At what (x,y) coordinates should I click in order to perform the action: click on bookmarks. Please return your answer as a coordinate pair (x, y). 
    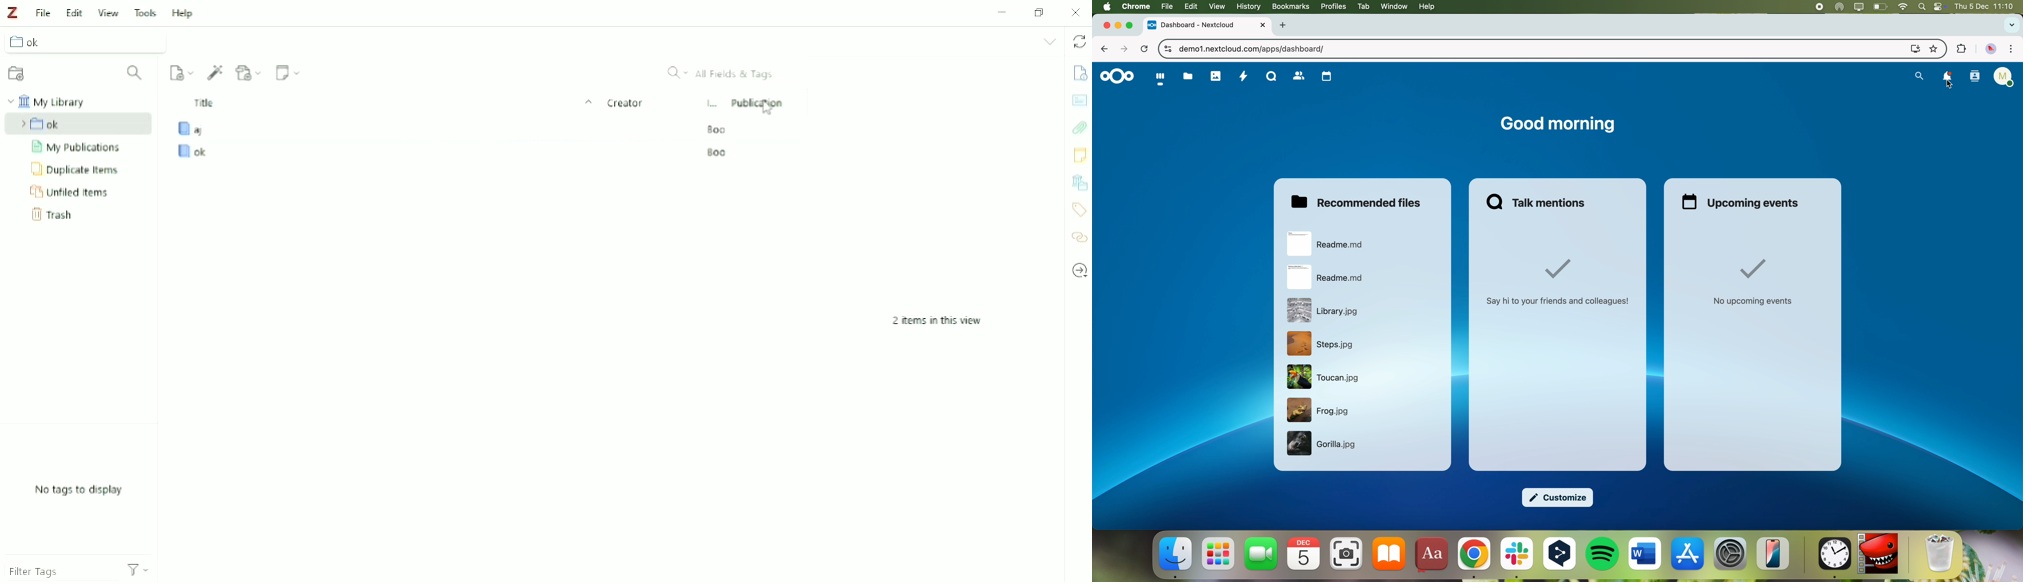
    Looking at the image, I should click on (1290, 7).